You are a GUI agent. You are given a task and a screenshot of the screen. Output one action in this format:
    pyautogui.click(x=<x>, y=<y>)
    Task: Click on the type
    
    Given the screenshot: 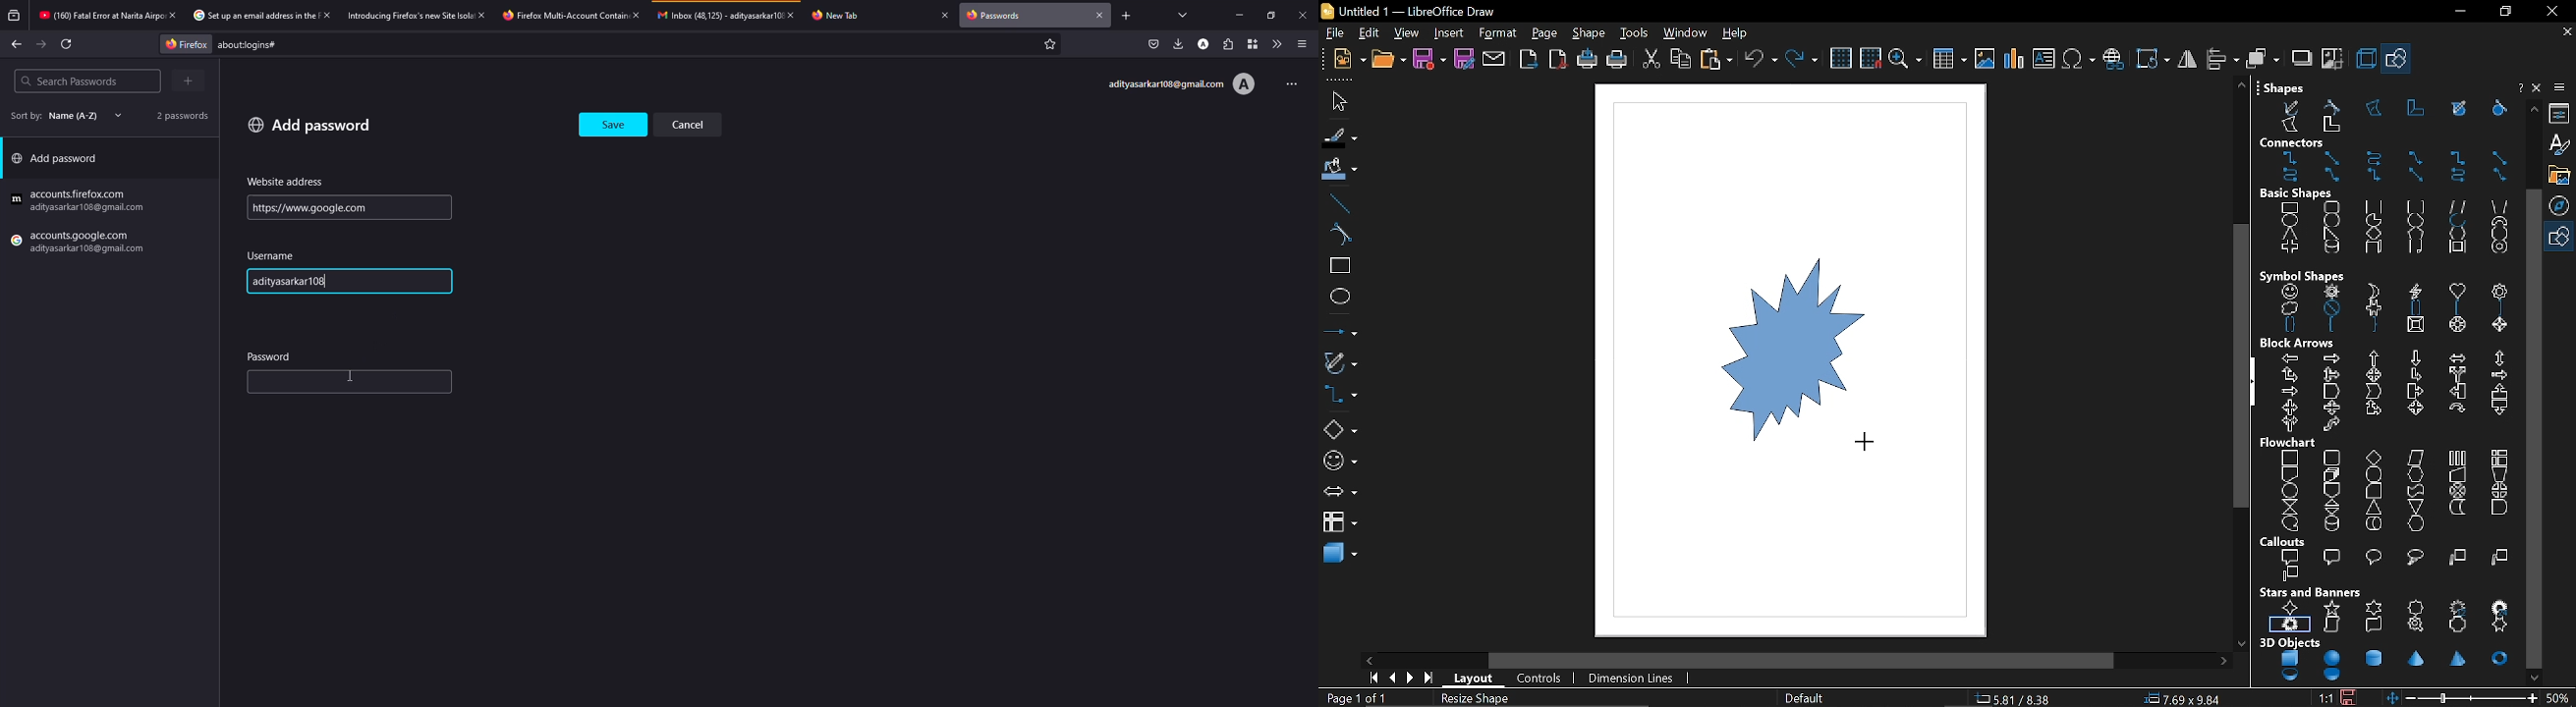 What is the action you would take?
    pyautogui.click(x=320, y=384)
    